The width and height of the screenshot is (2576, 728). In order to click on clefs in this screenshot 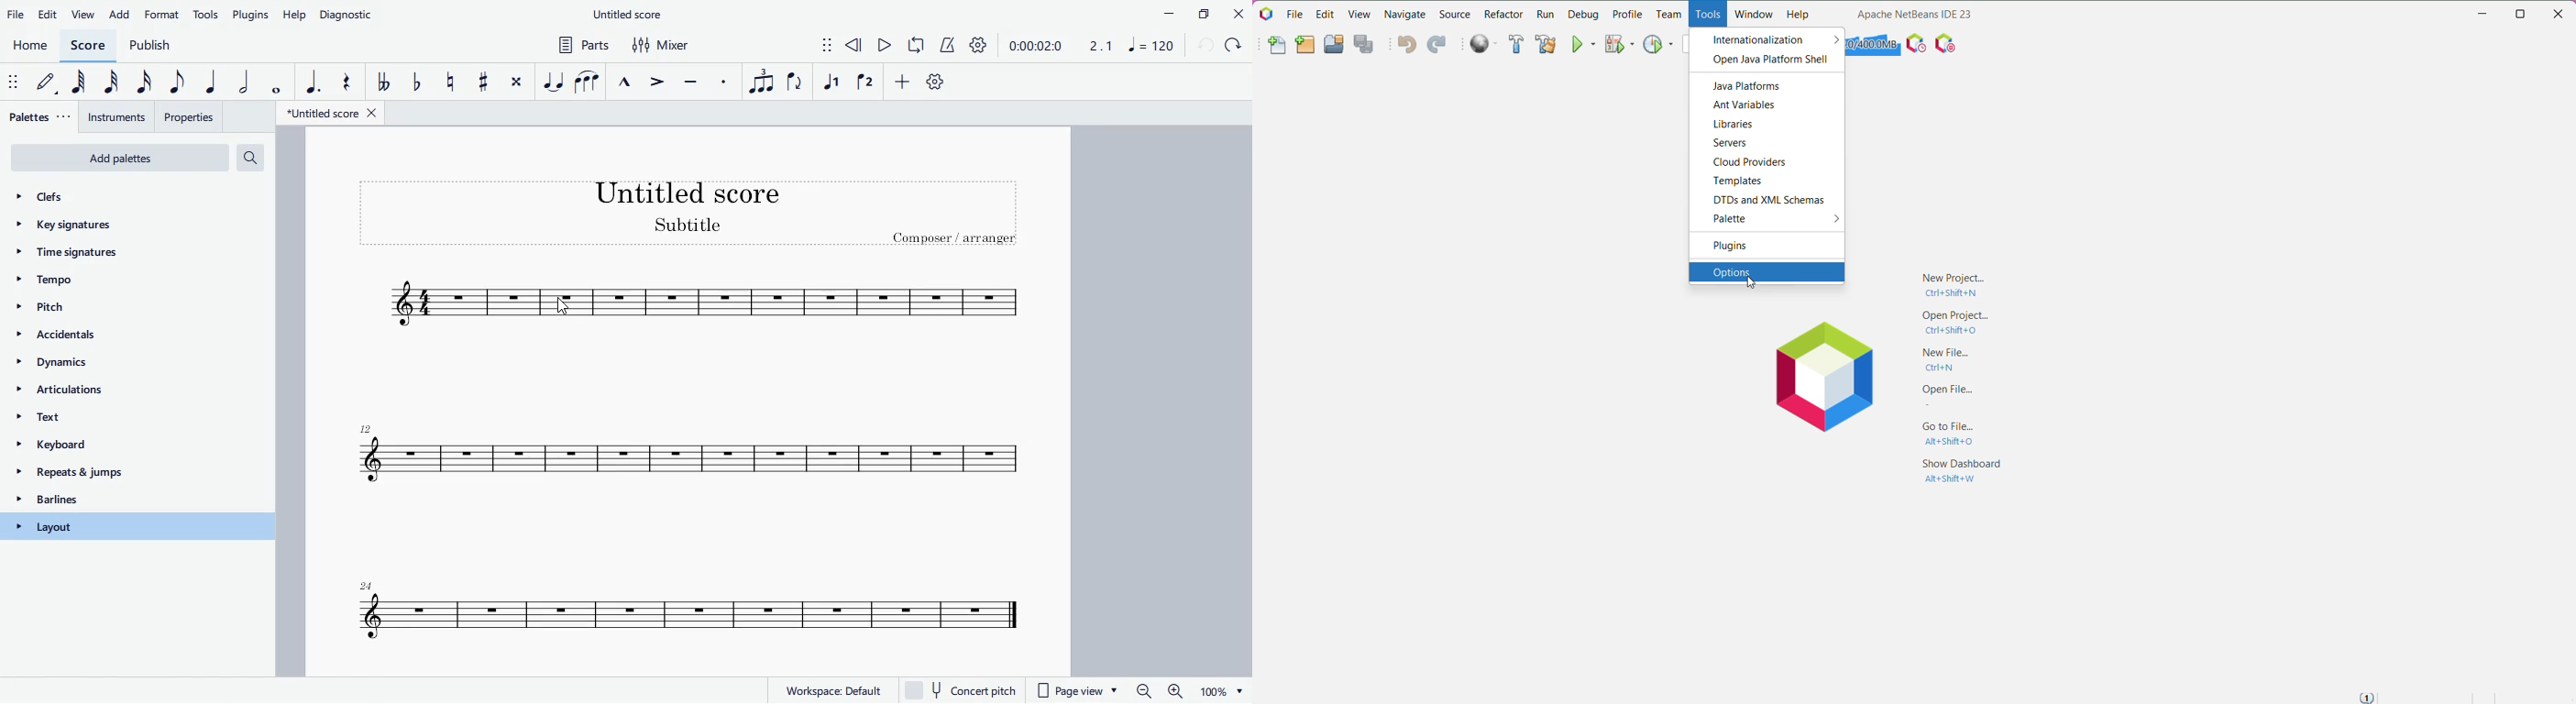, I will do `click(118, 197)`.